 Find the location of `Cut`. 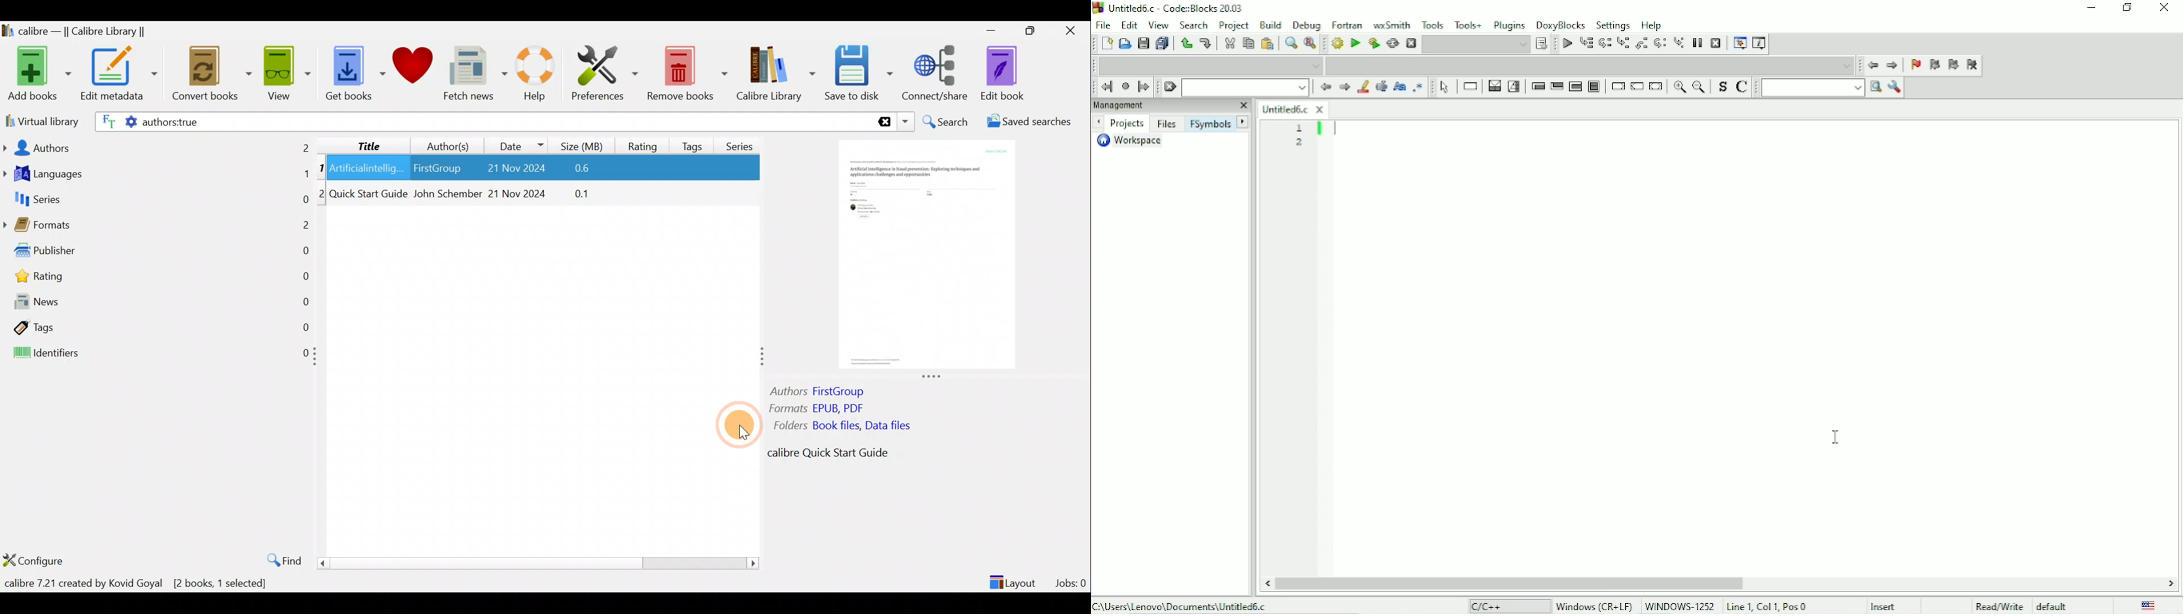

Cut is located at coordinates (1229, 43).